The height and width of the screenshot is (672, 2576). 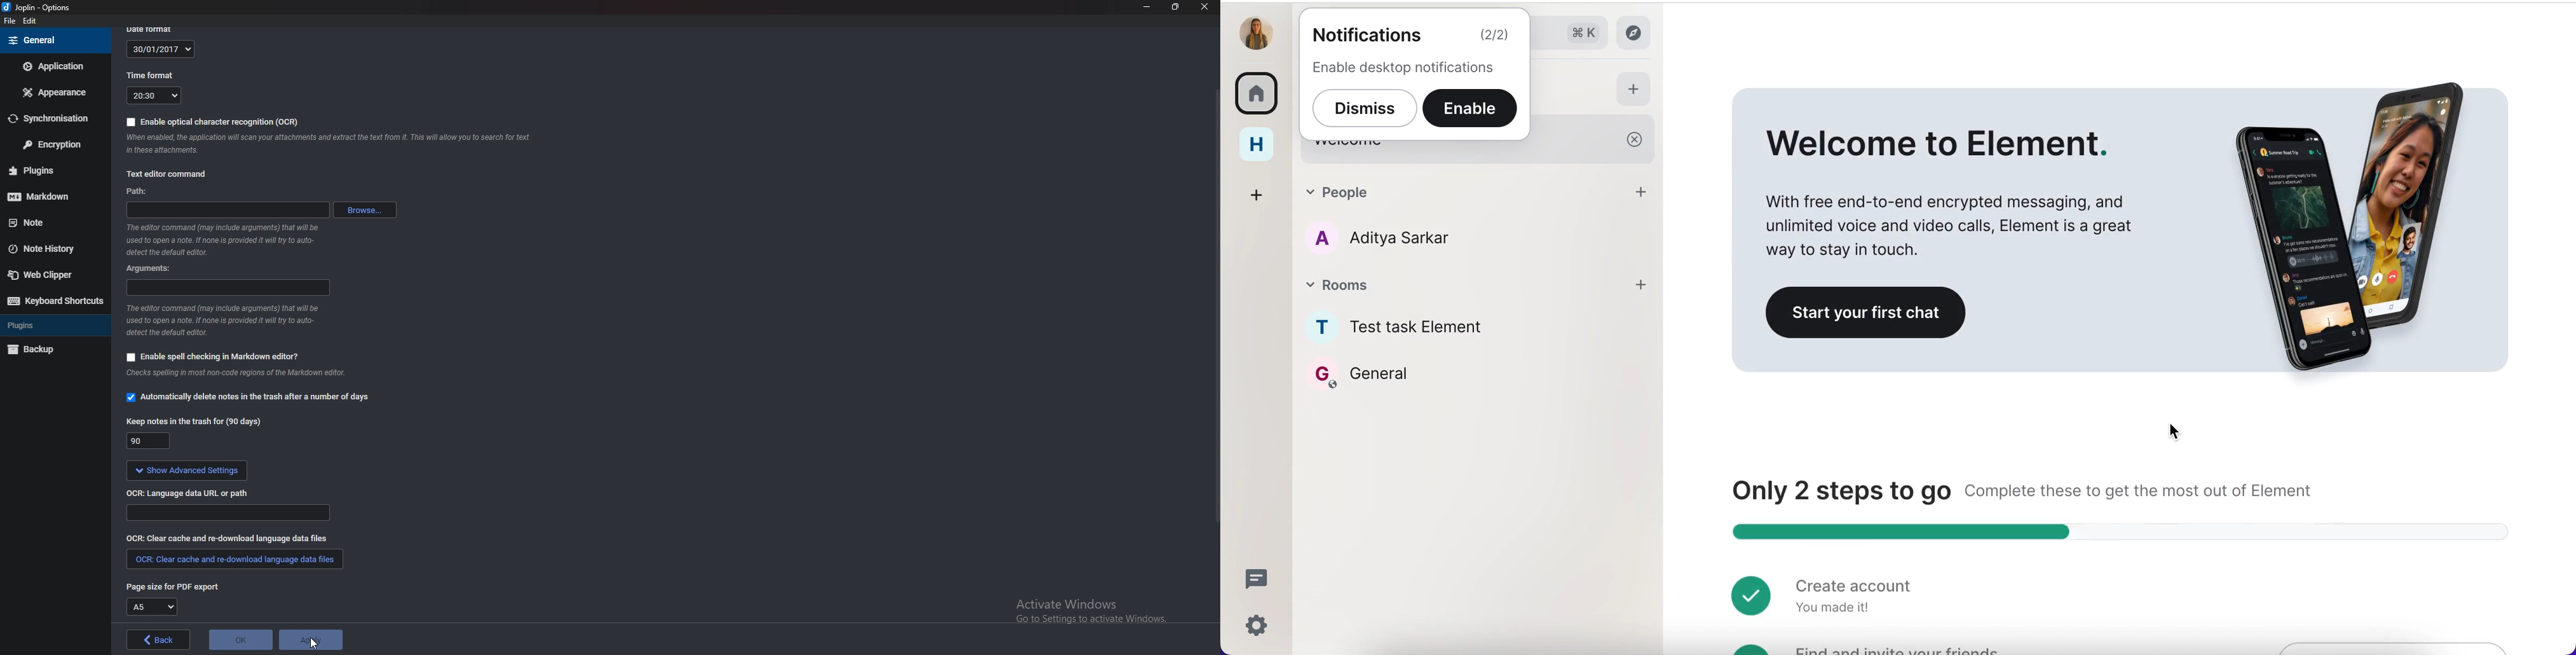 What do you see at coordinates (1496, 37) in the screenshot?
I see `2/2` at bounding box center [1496, 37].